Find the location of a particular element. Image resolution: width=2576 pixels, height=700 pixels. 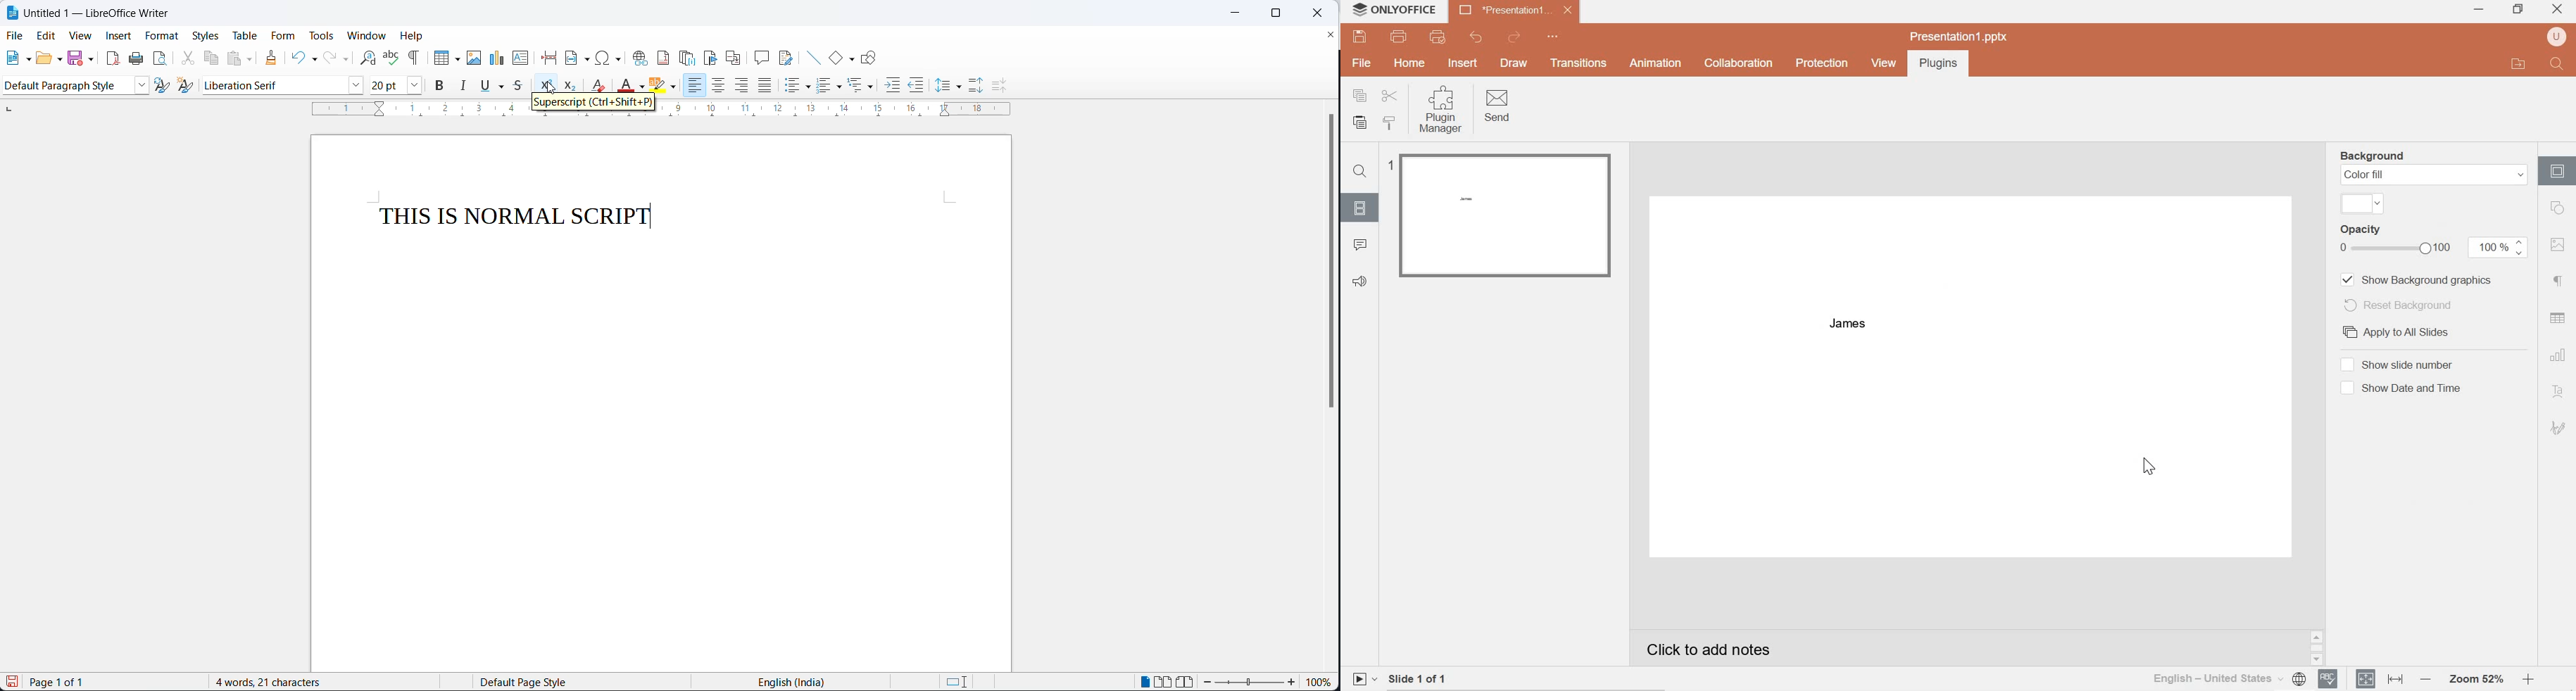

document language is located at coordinates (2229, 677).